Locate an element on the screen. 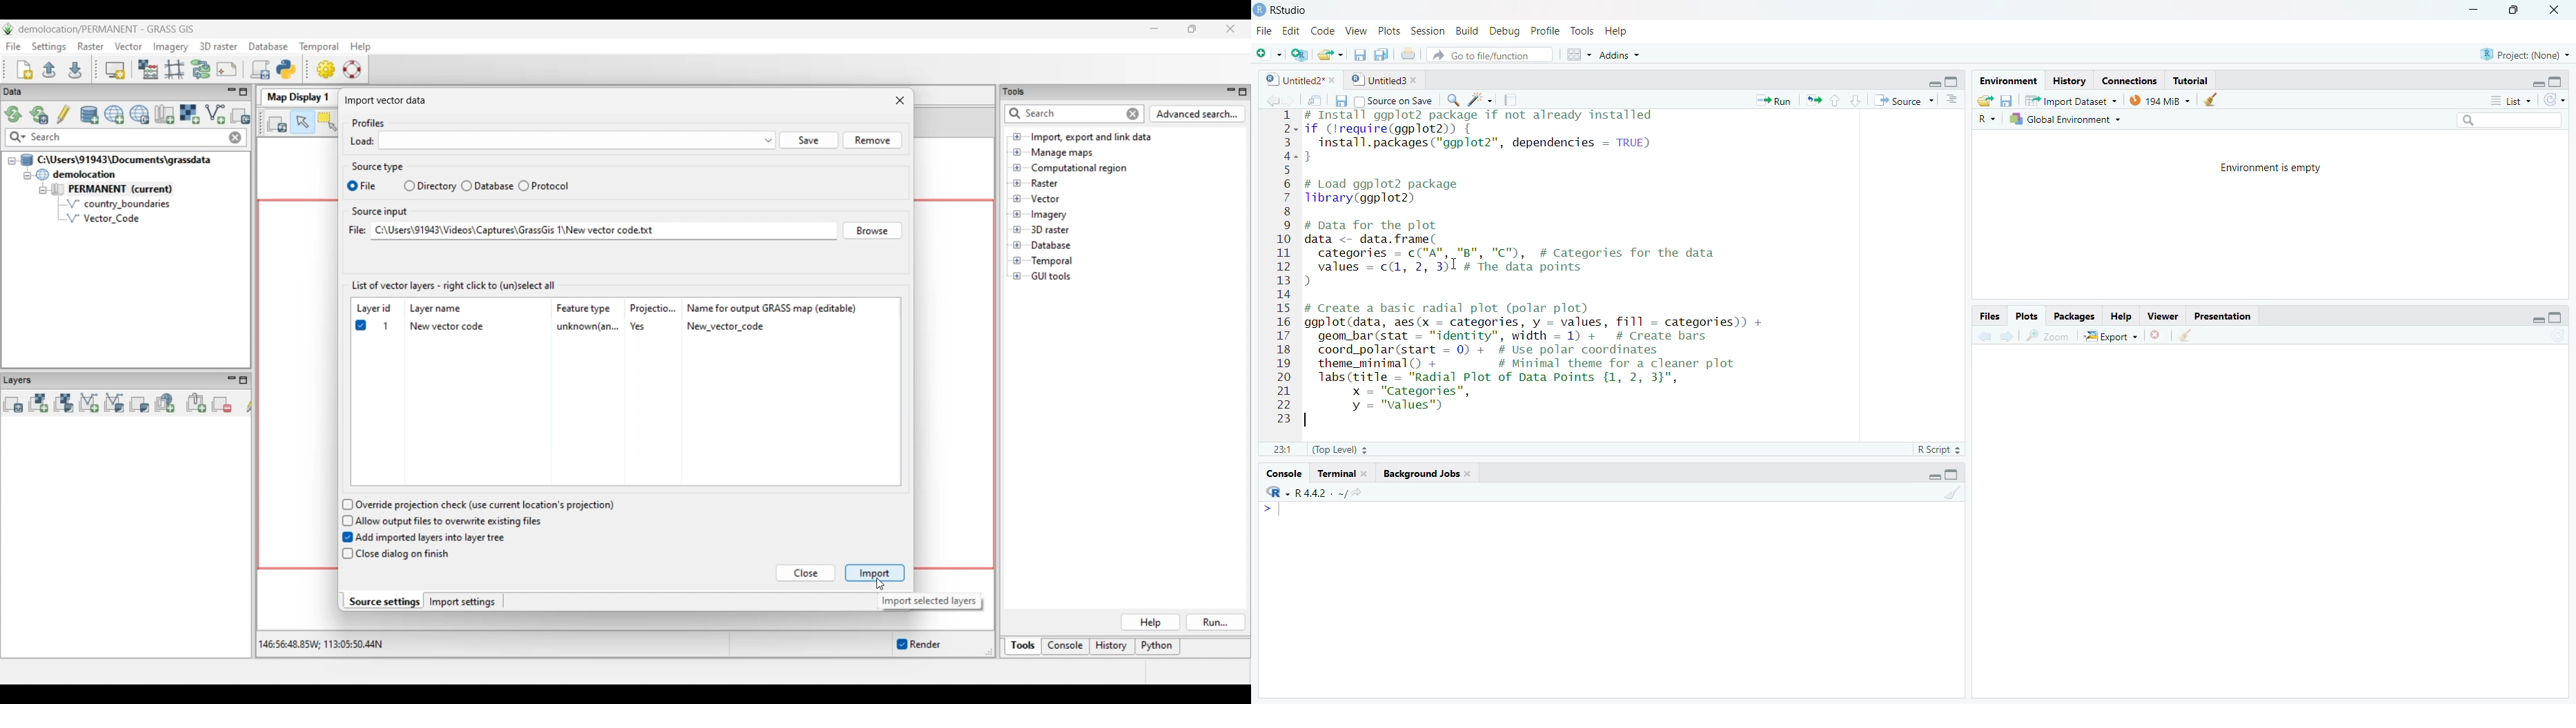 Image resolution: width=2576 pixels, height=728 pixels. up is located at coordinates (1835, 100).